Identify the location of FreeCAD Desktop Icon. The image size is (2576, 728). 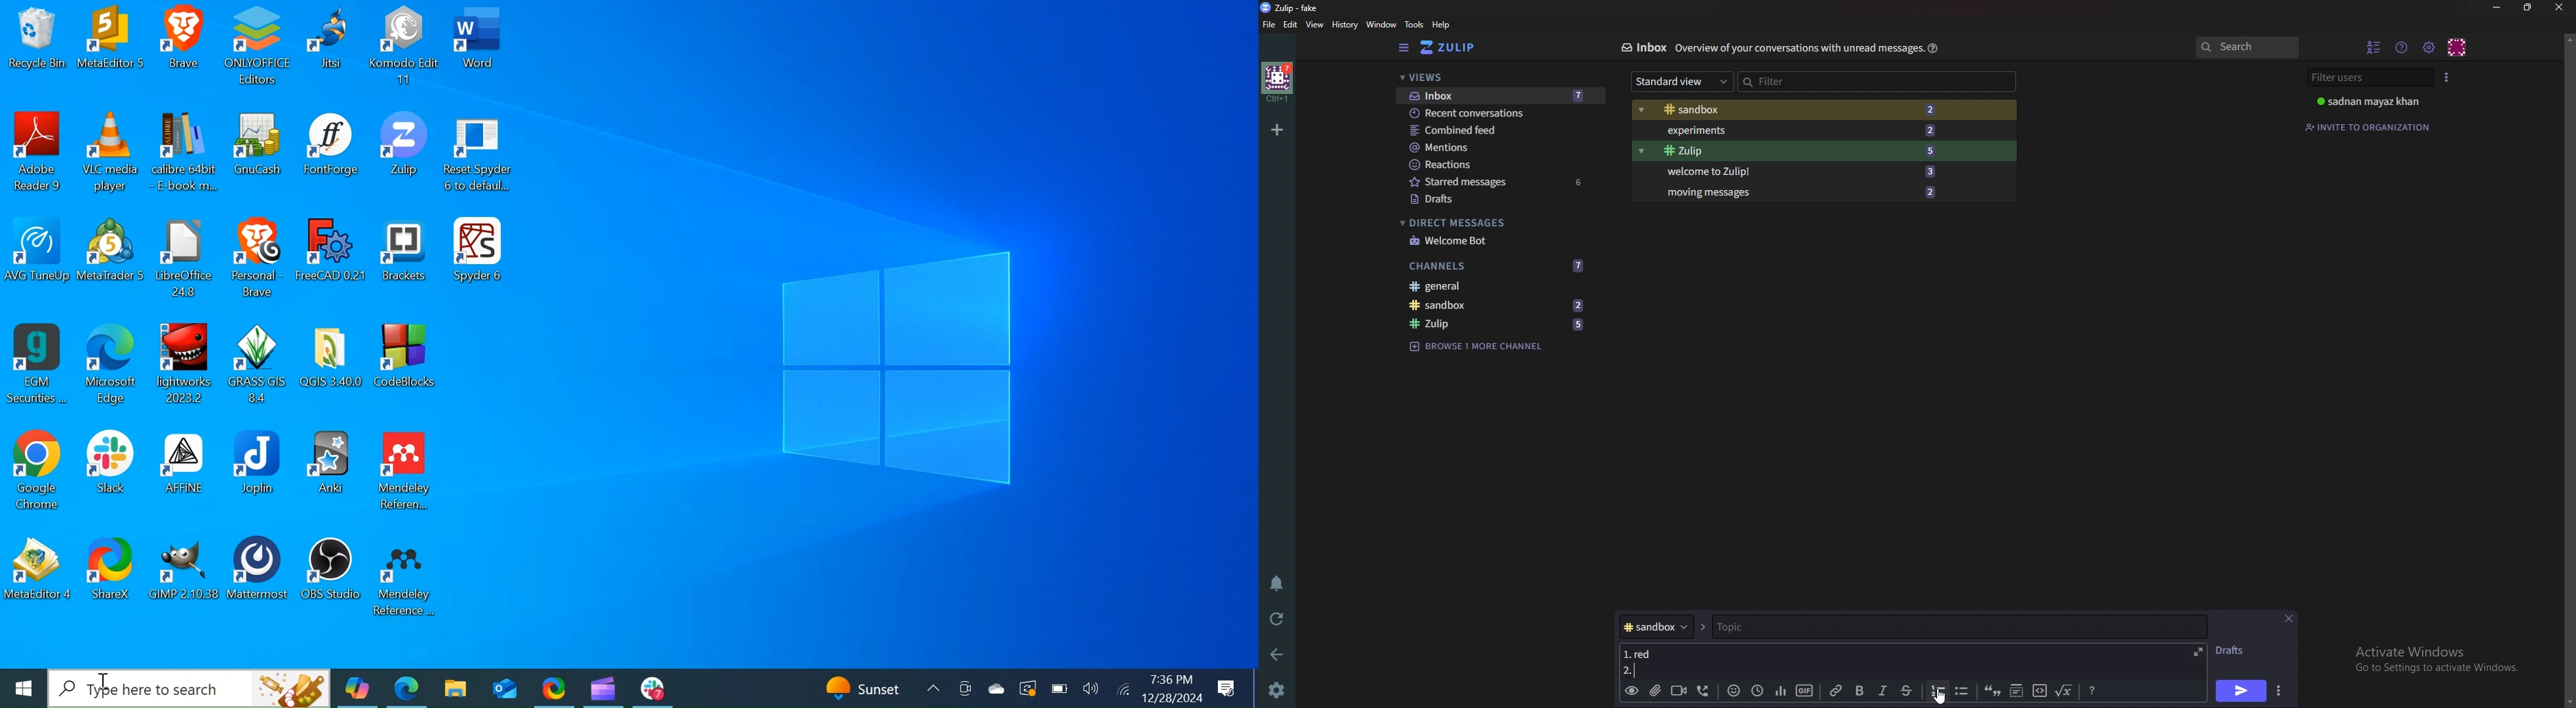
(329, 258).